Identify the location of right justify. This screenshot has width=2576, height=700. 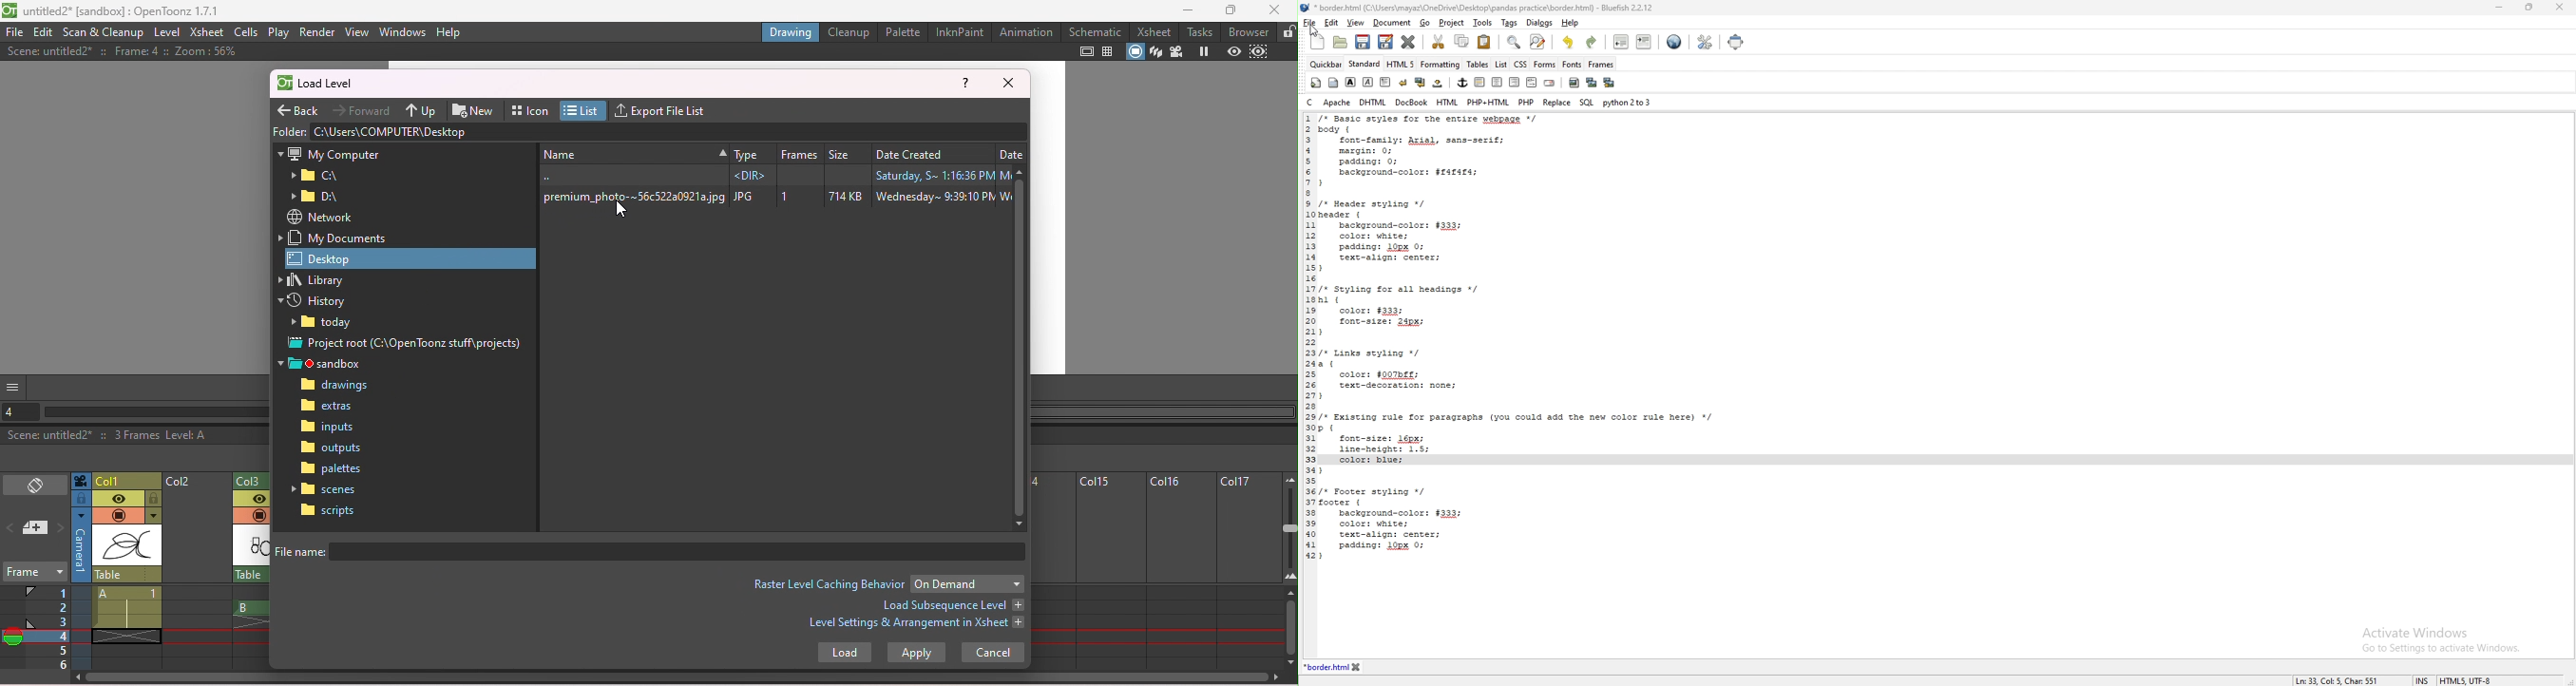
(1515, 83).